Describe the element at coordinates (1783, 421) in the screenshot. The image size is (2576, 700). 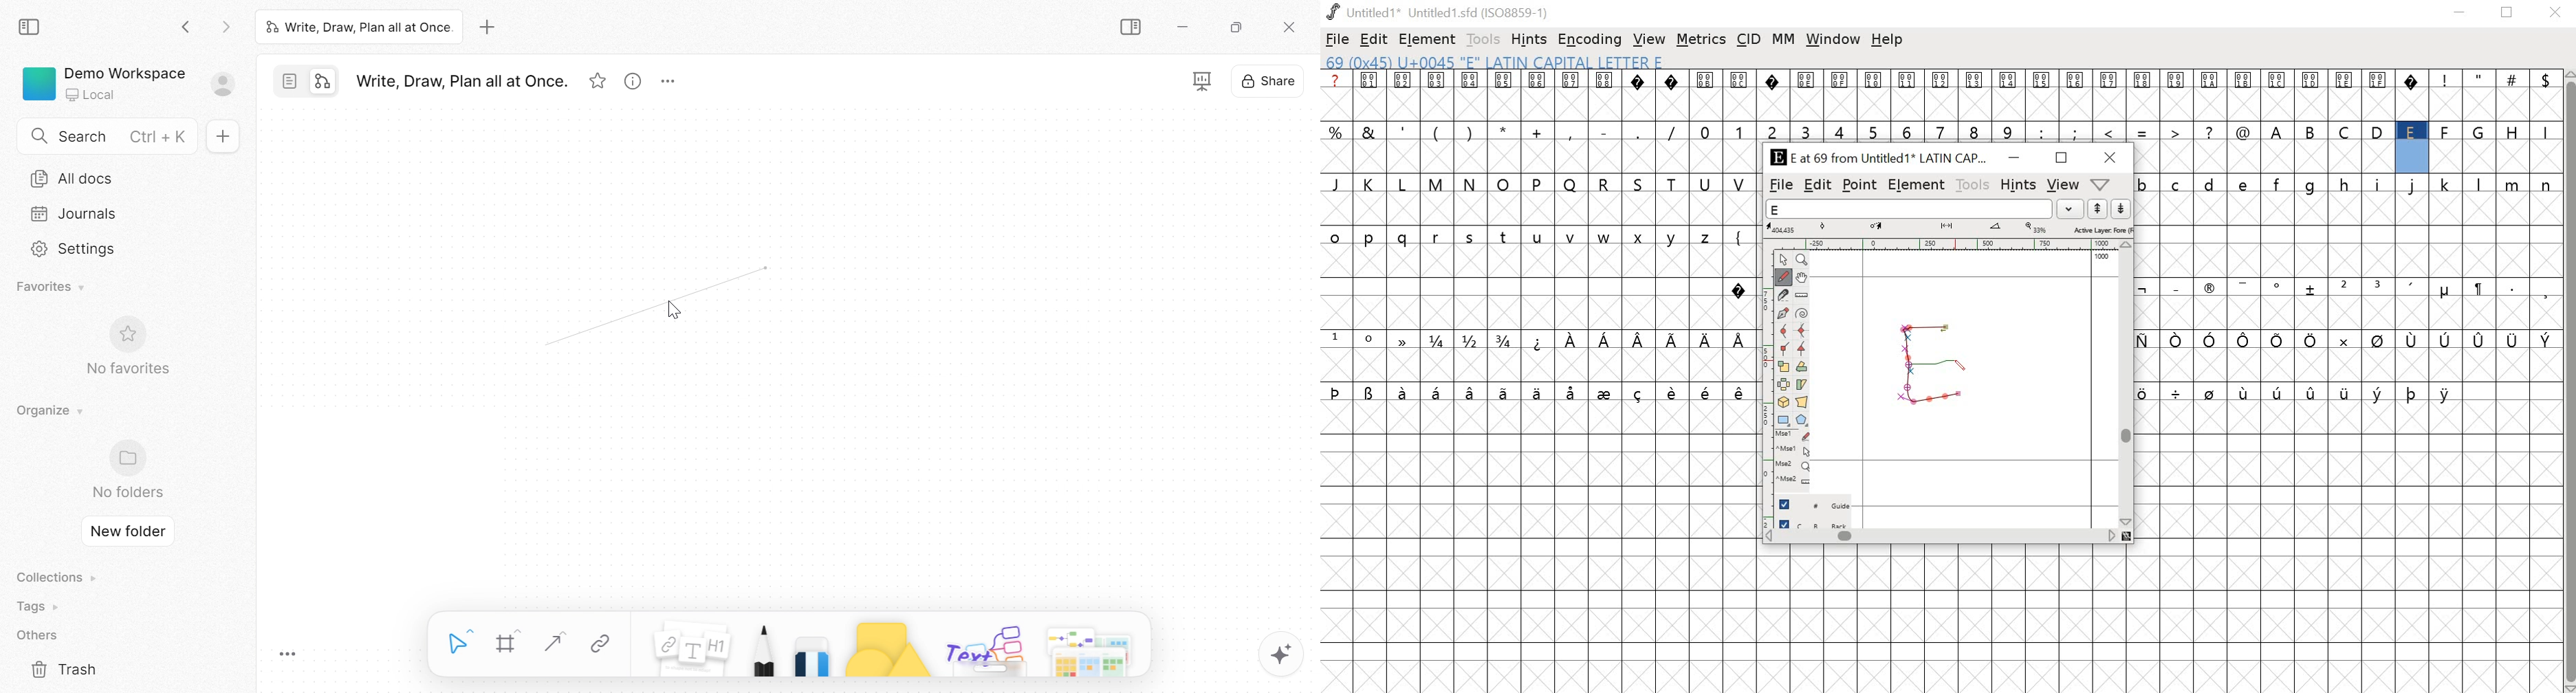
I see `Rectangle/ellipse` at that location.